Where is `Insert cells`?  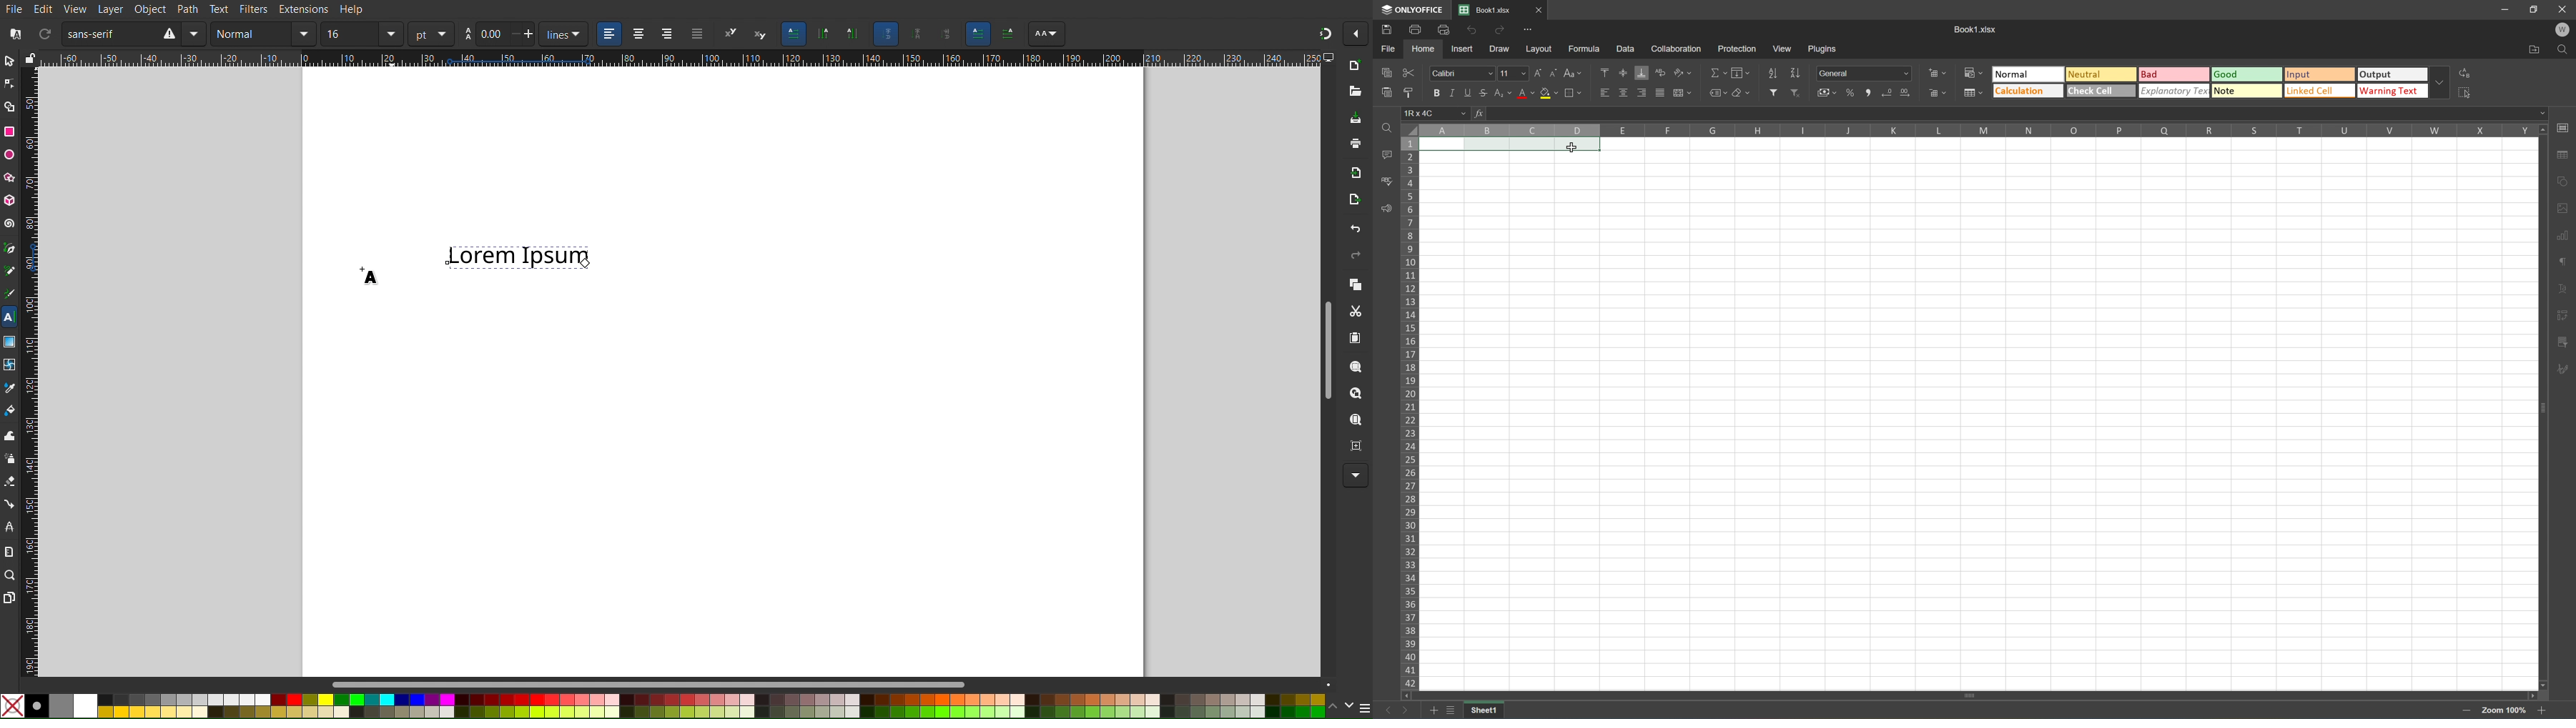 Insert cells is located at coordinates (1935, 71).